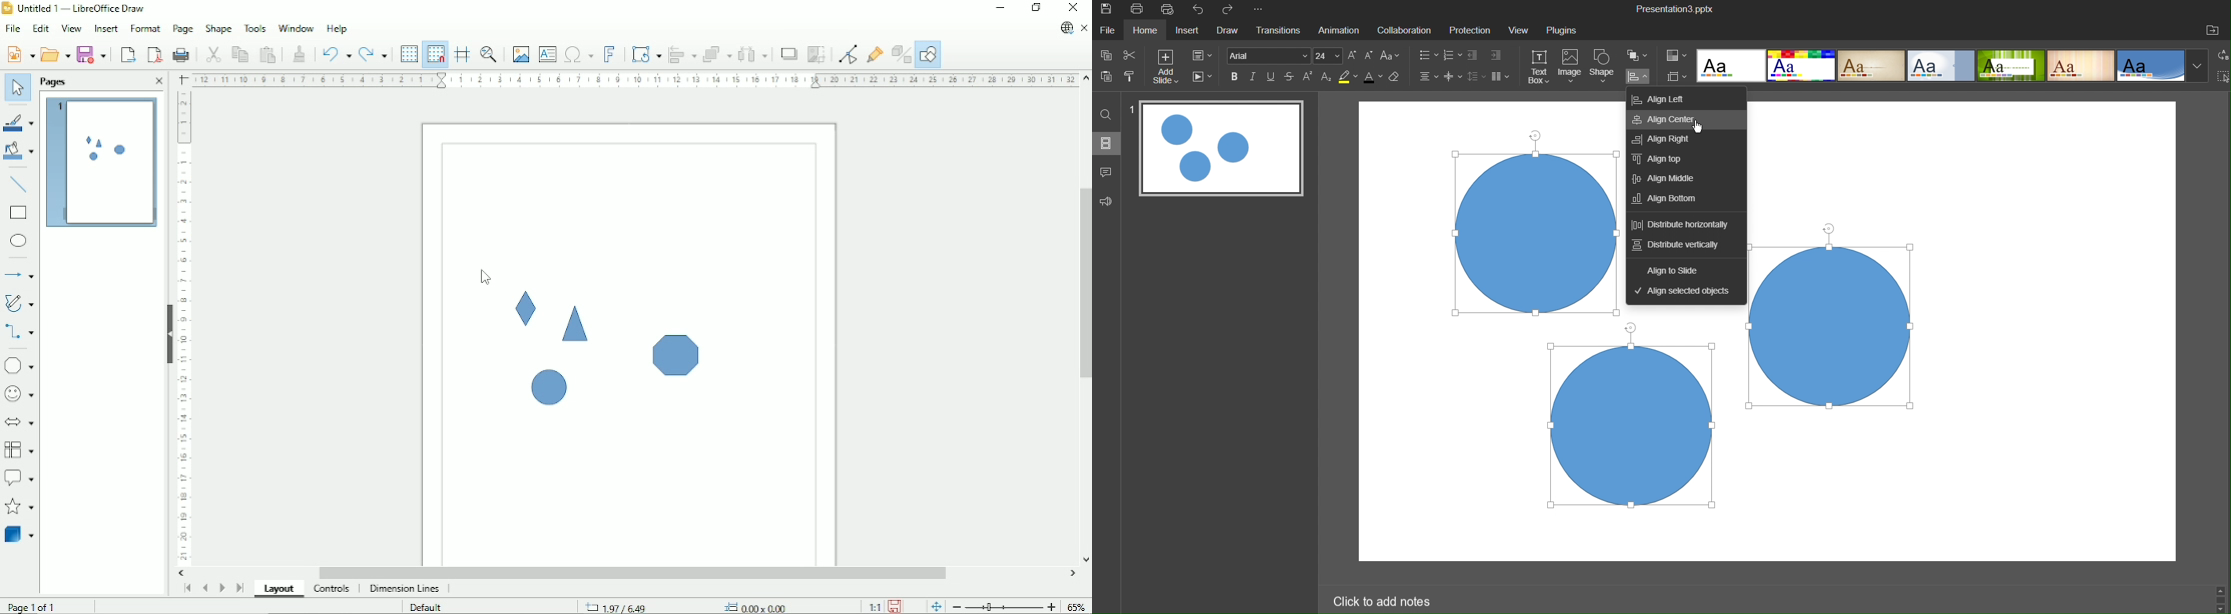 The image size is (2240, 616). I want to click on Distribute Vertically, so click(1677, 246).